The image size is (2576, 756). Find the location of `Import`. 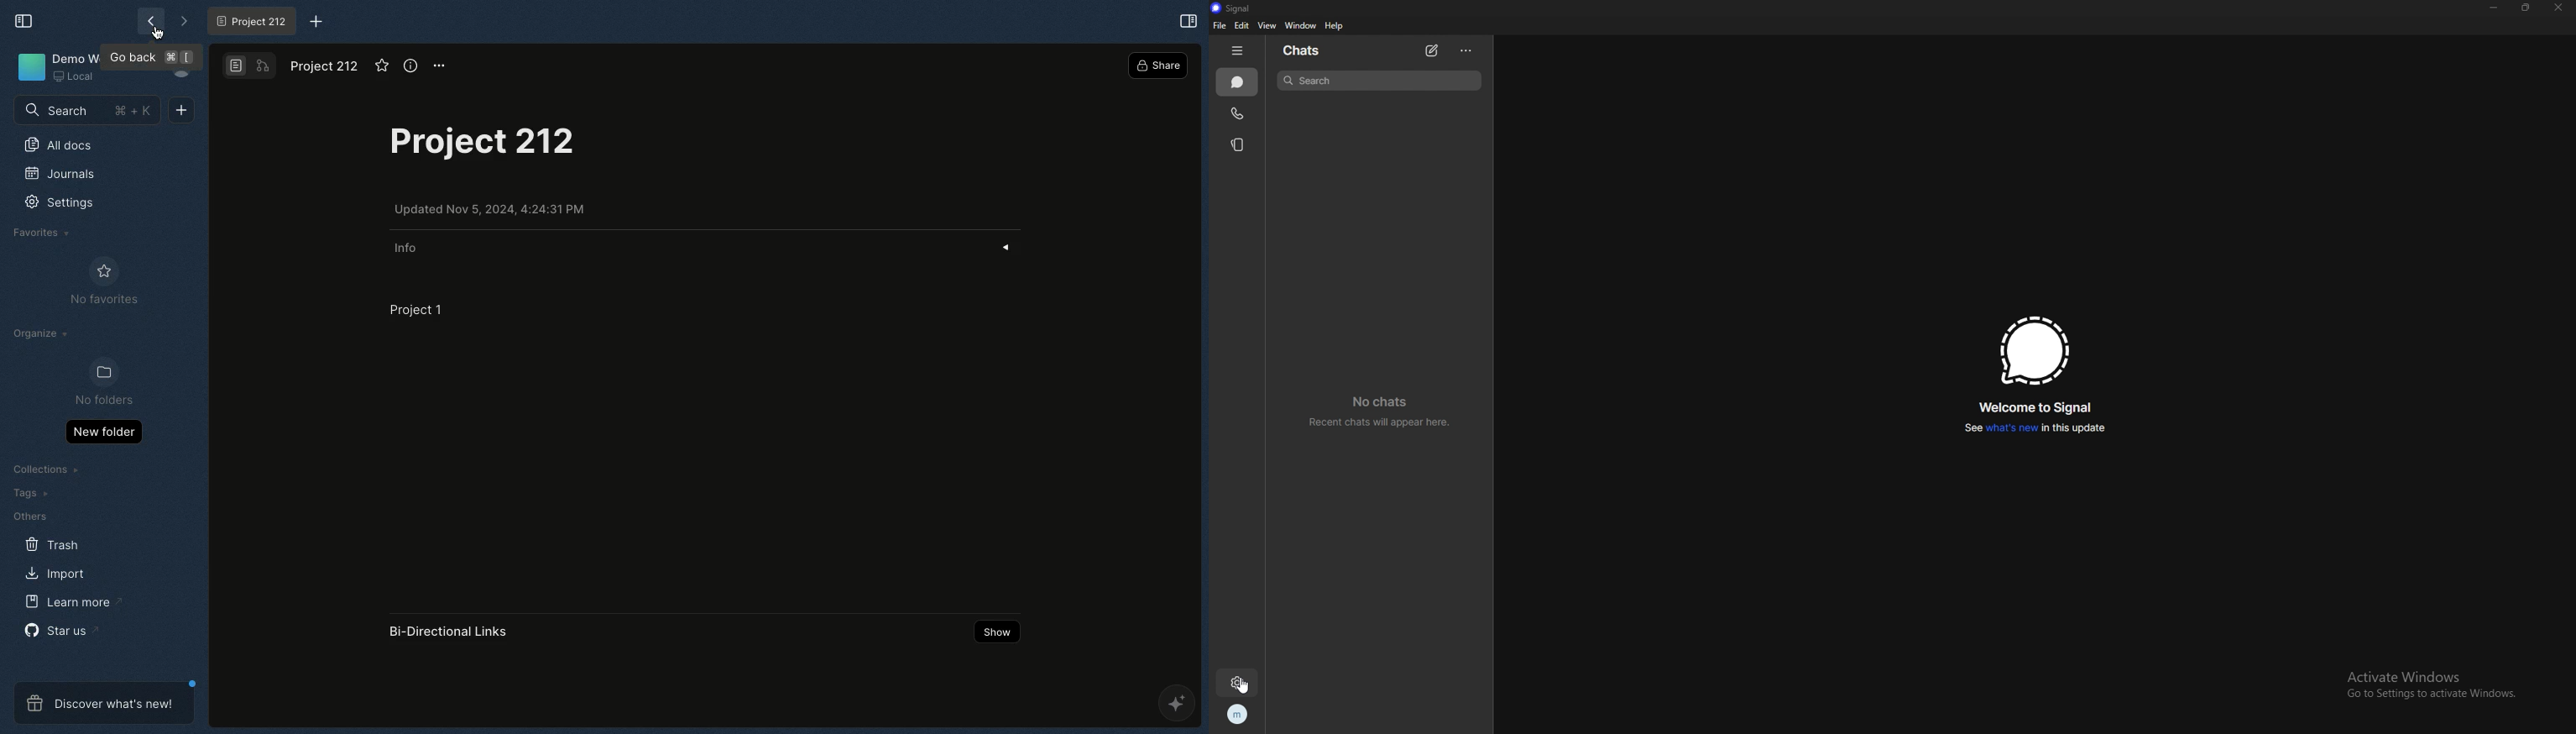

Import is located at coordinates (52, 571).